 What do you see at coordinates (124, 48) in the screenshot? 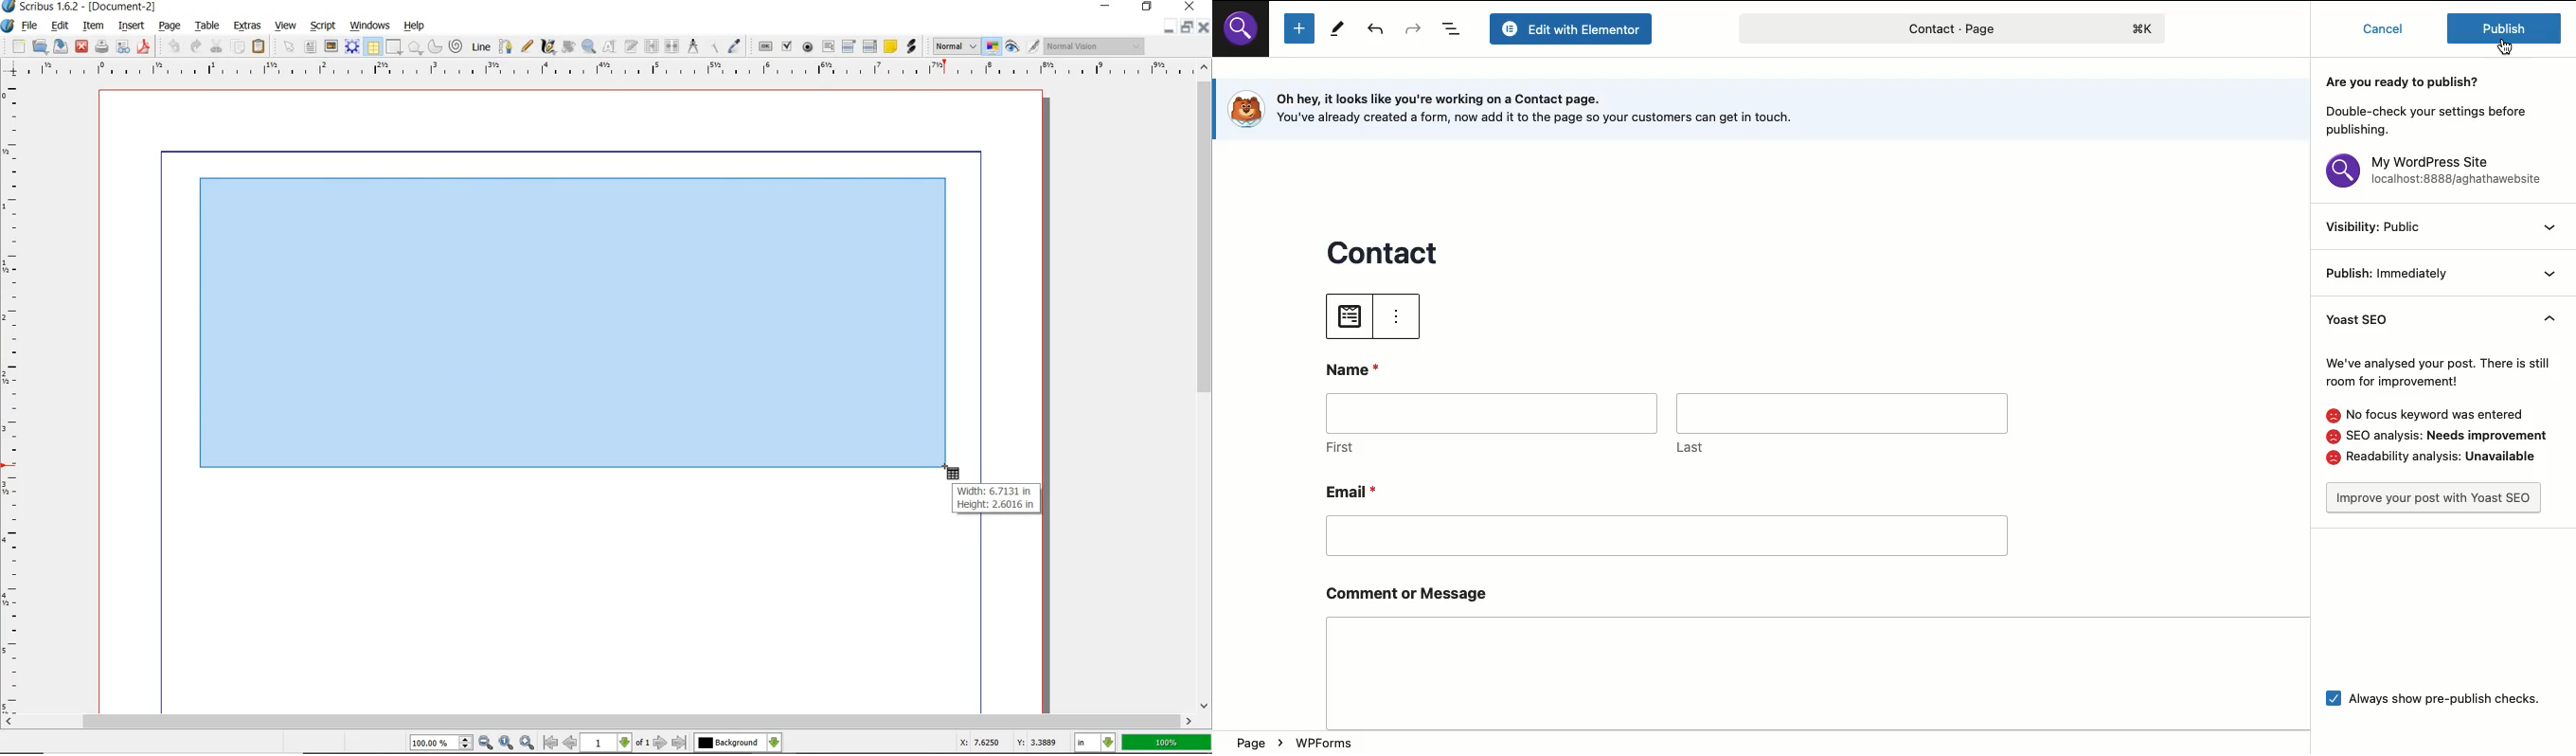
I see `preflight verifier` at bounding box center [124, 48].